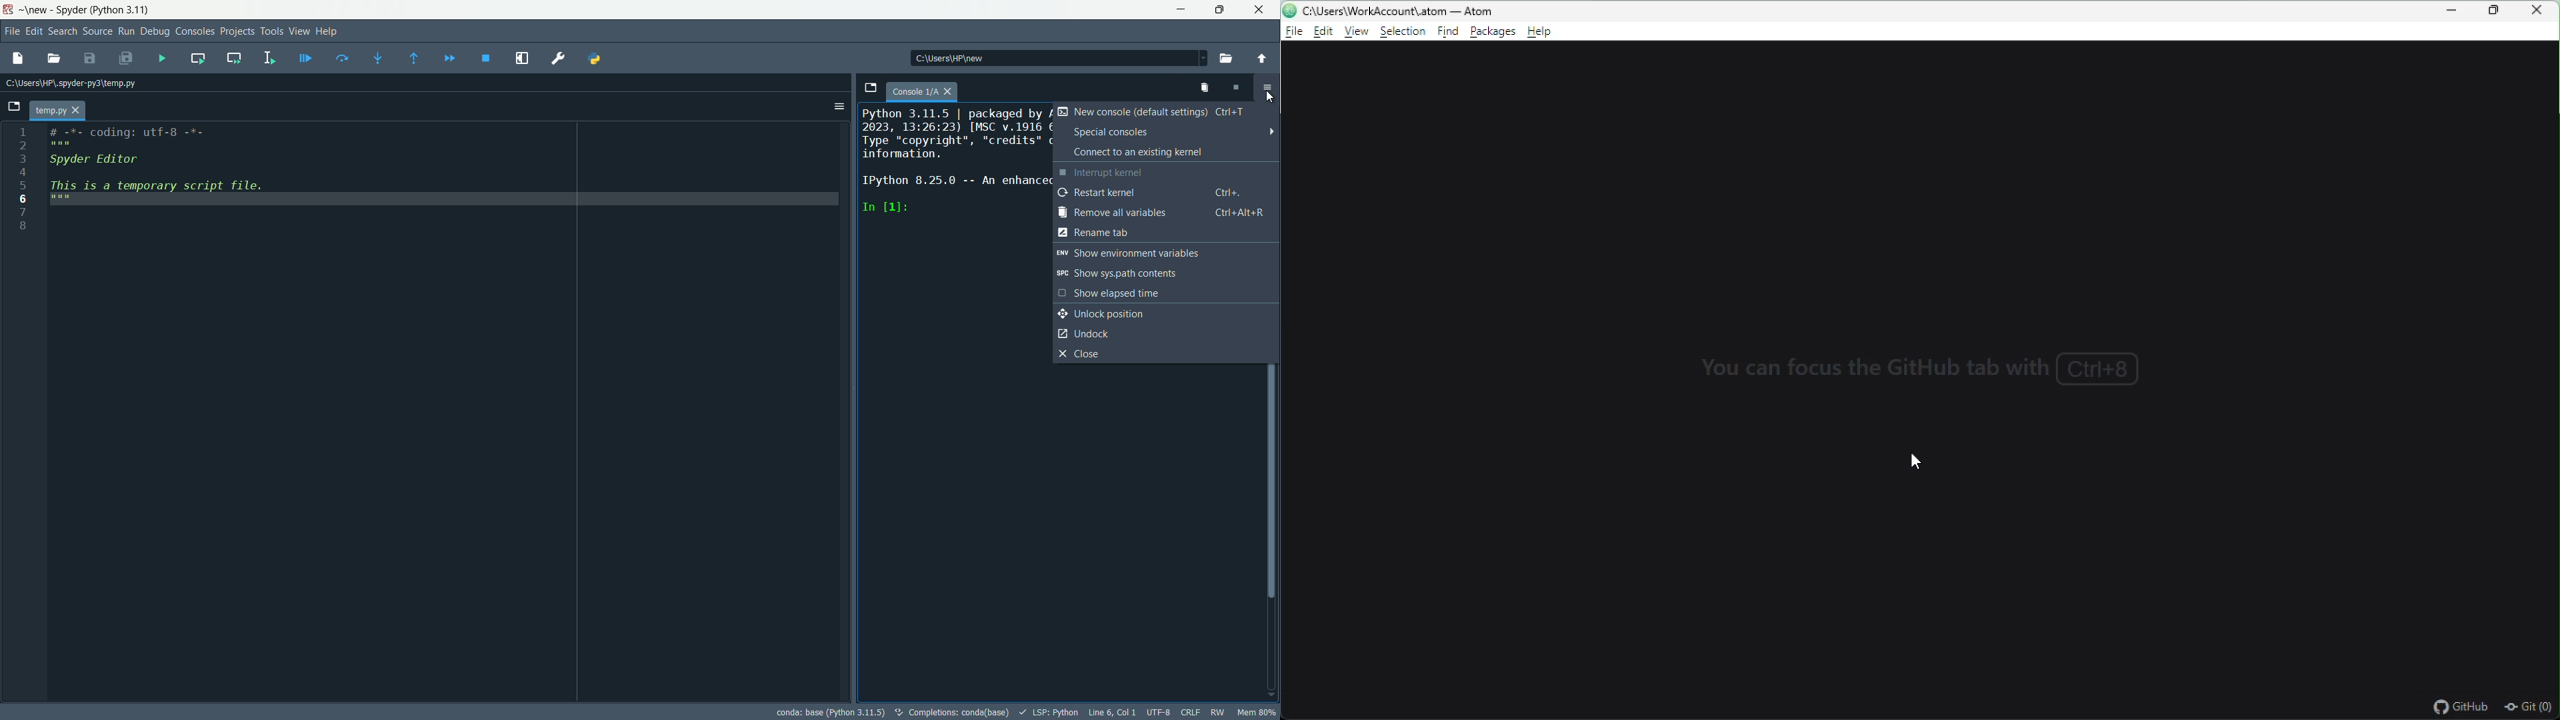 This screenshot has width=2576, height=728. I want to click on Show  sys.path.contents, so click(1147, 273).